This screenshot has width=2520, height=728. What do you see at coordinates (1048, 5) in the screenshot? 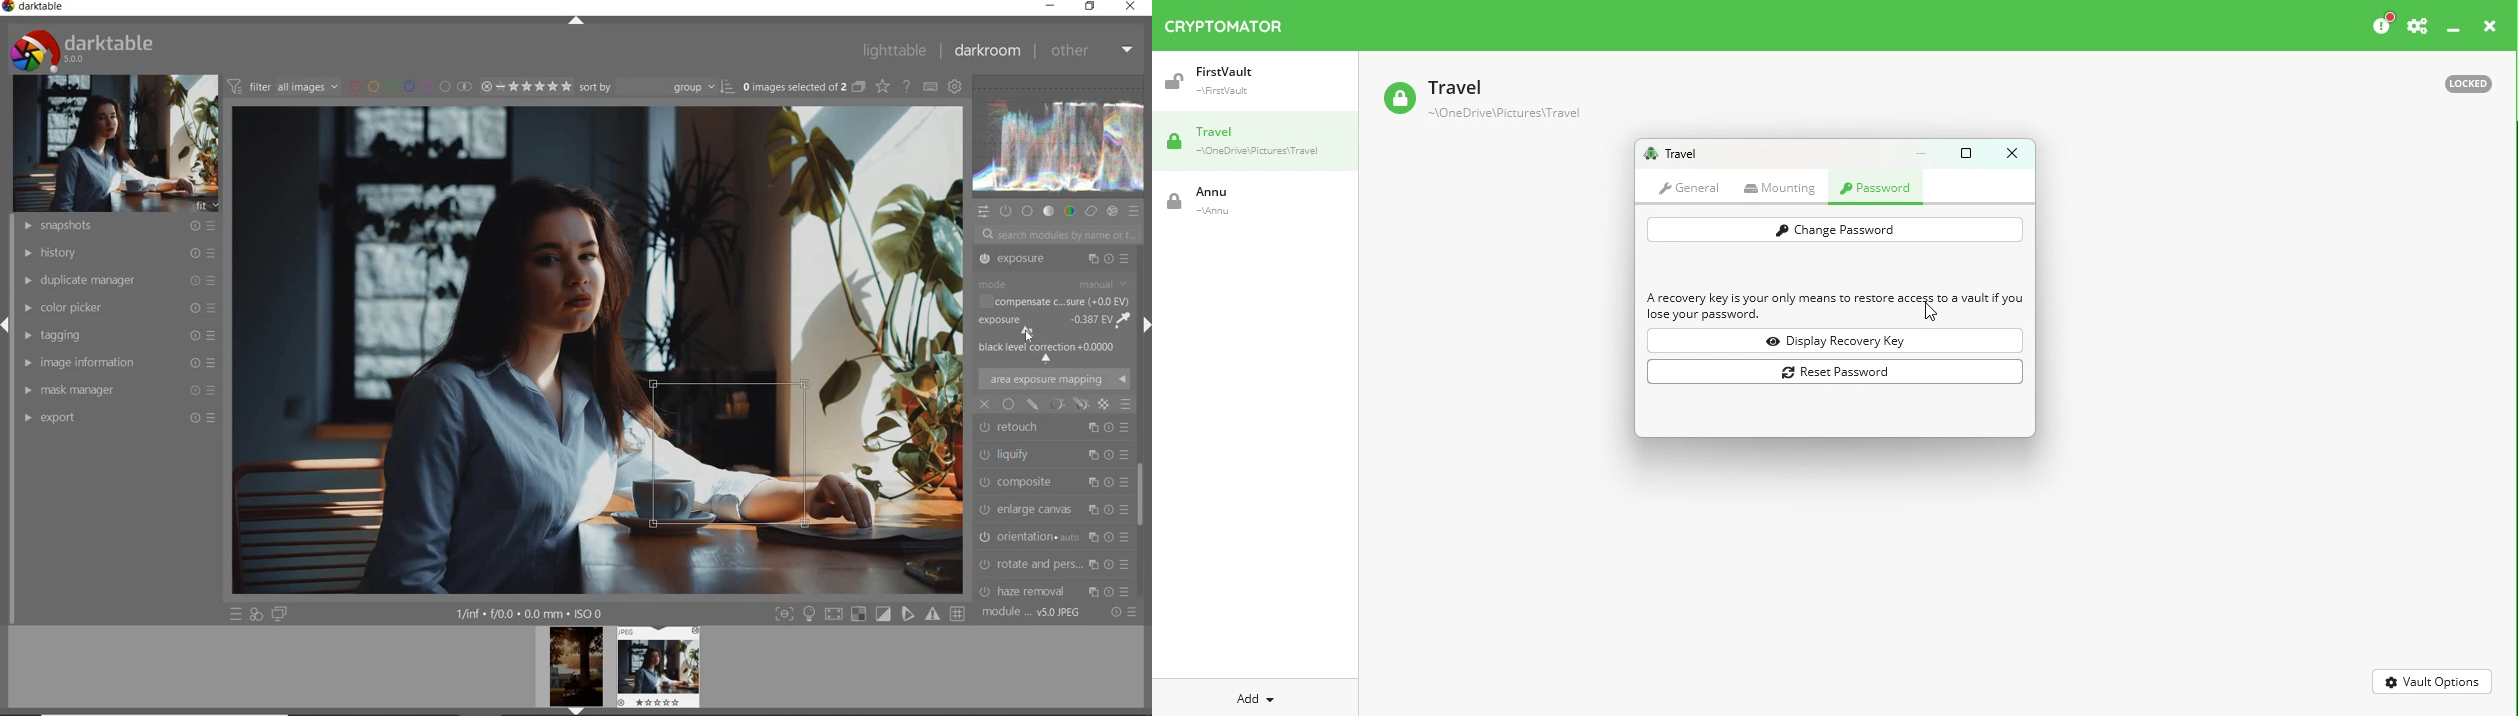
I see `MINIMIZE` at bounding box center [1048, 5].